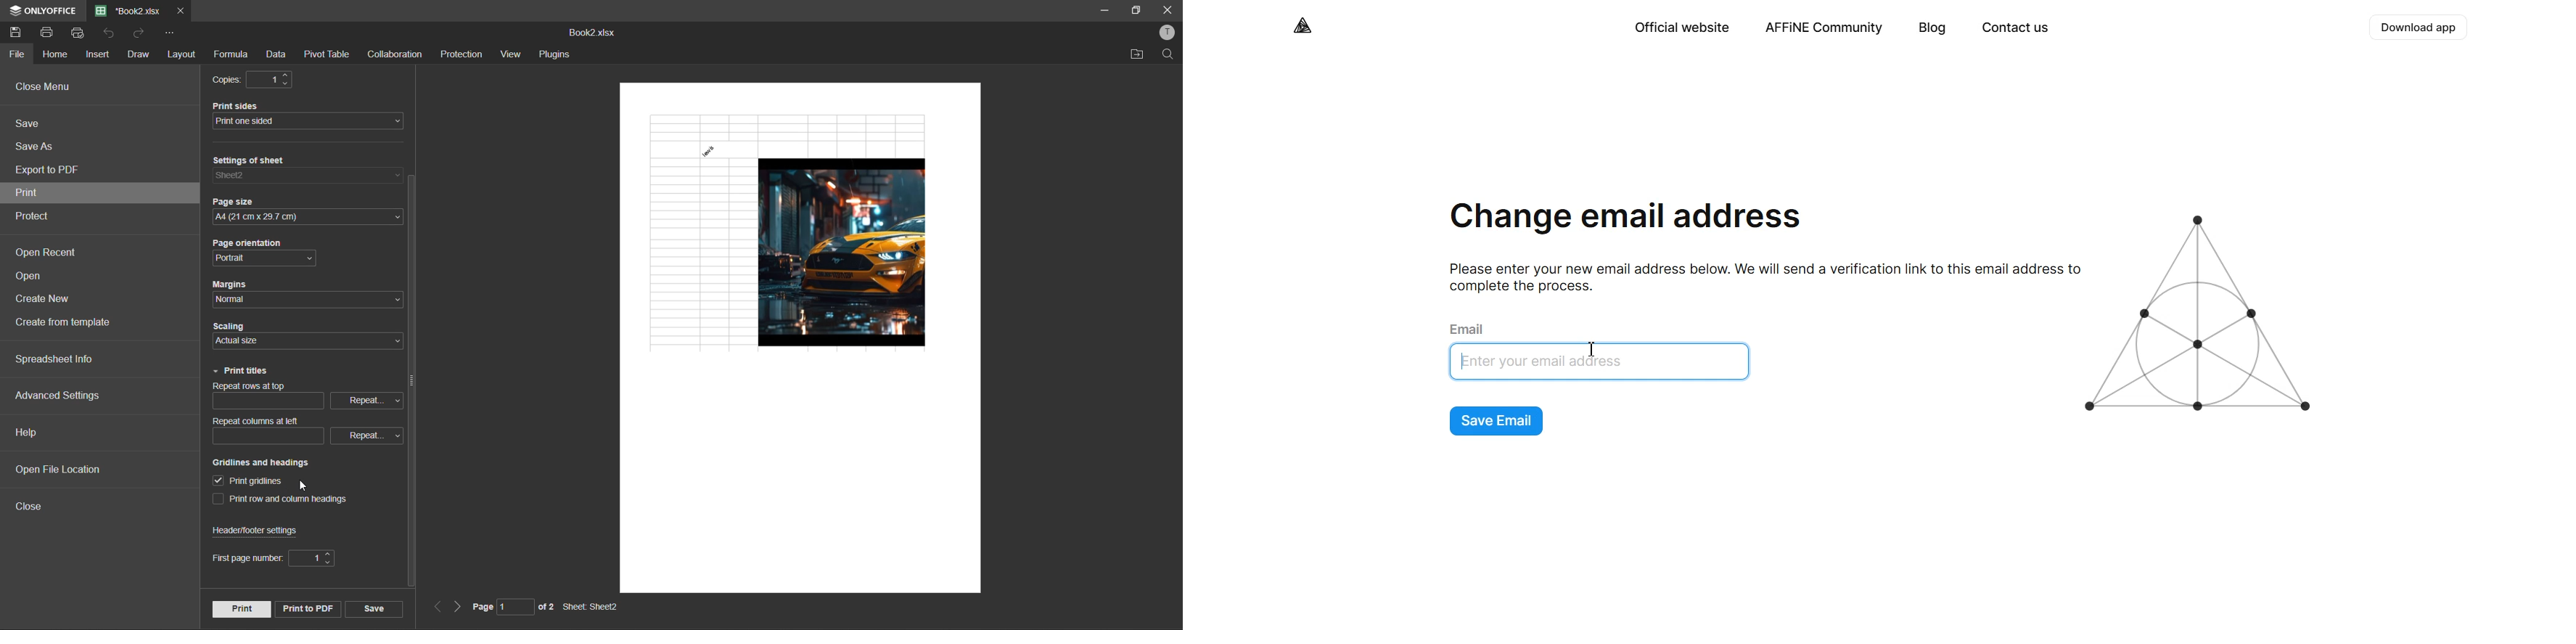 The image size is (2576, 644). What do you see at coordinates (256, 105) in the screenshot?
I see `print sides` at bounding box center [256, 105].